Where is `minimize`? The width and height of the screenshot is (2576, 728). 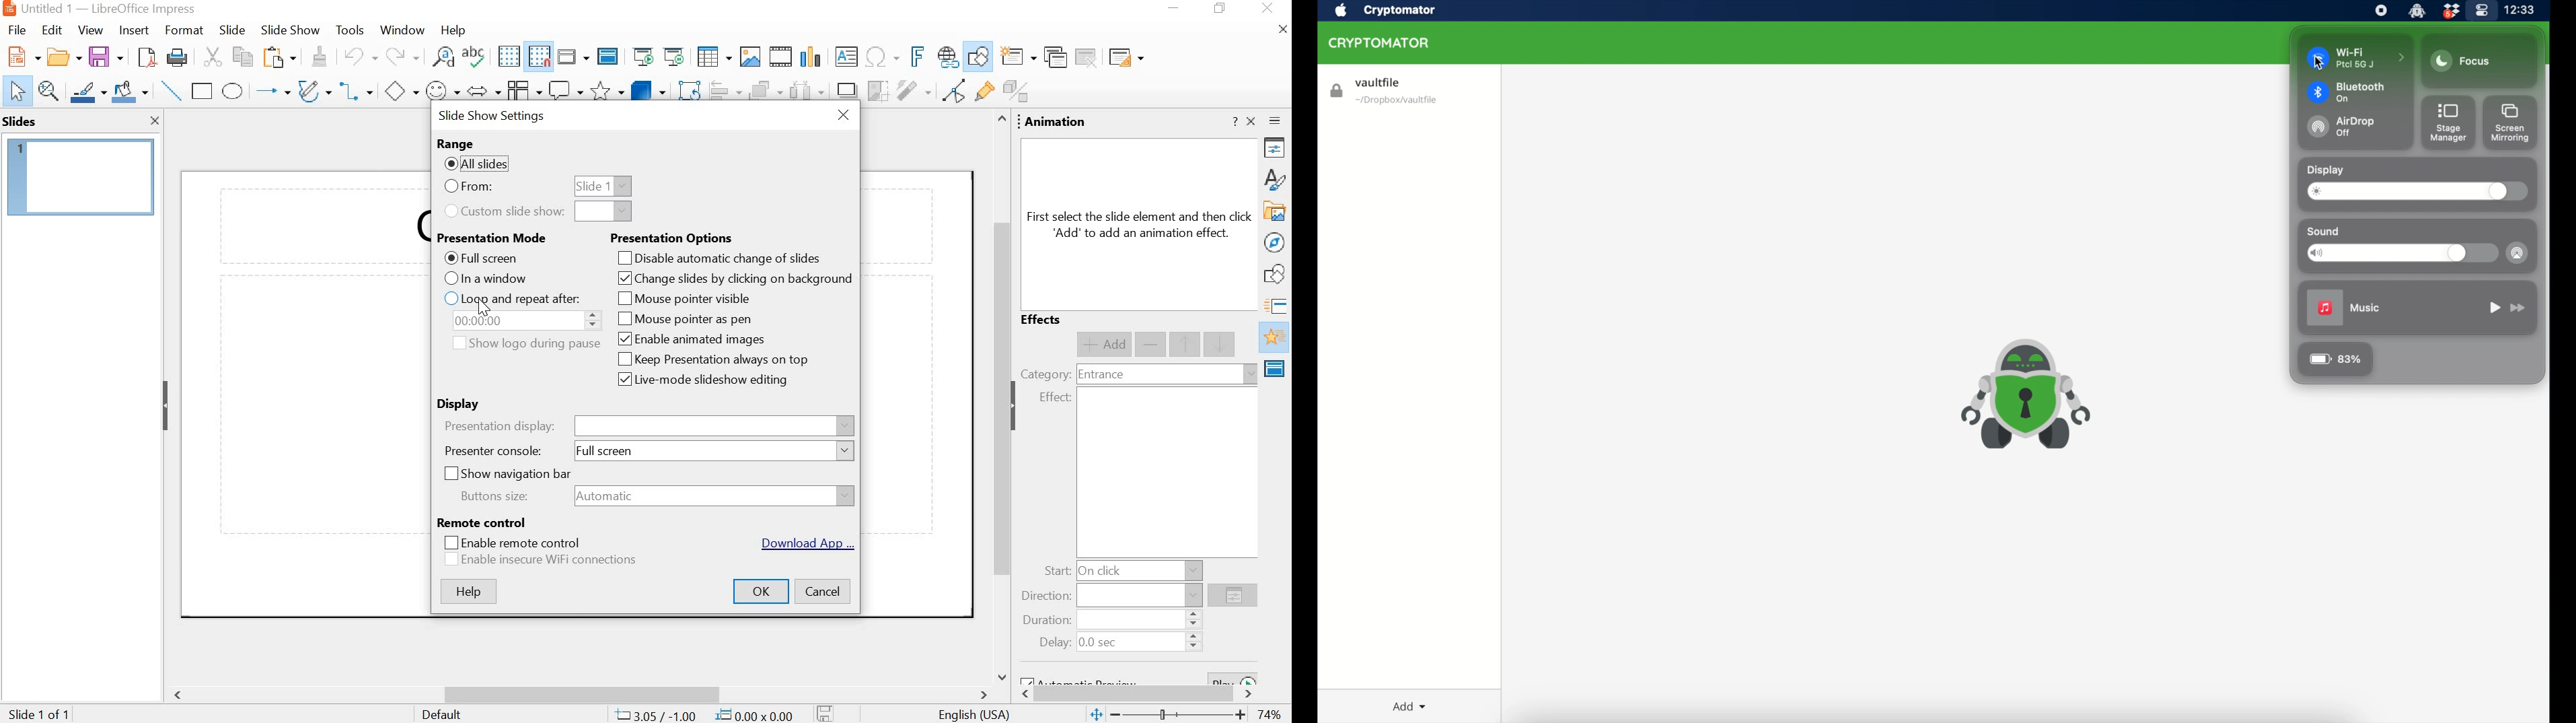 minimize is located at coordinates (1176, 10).